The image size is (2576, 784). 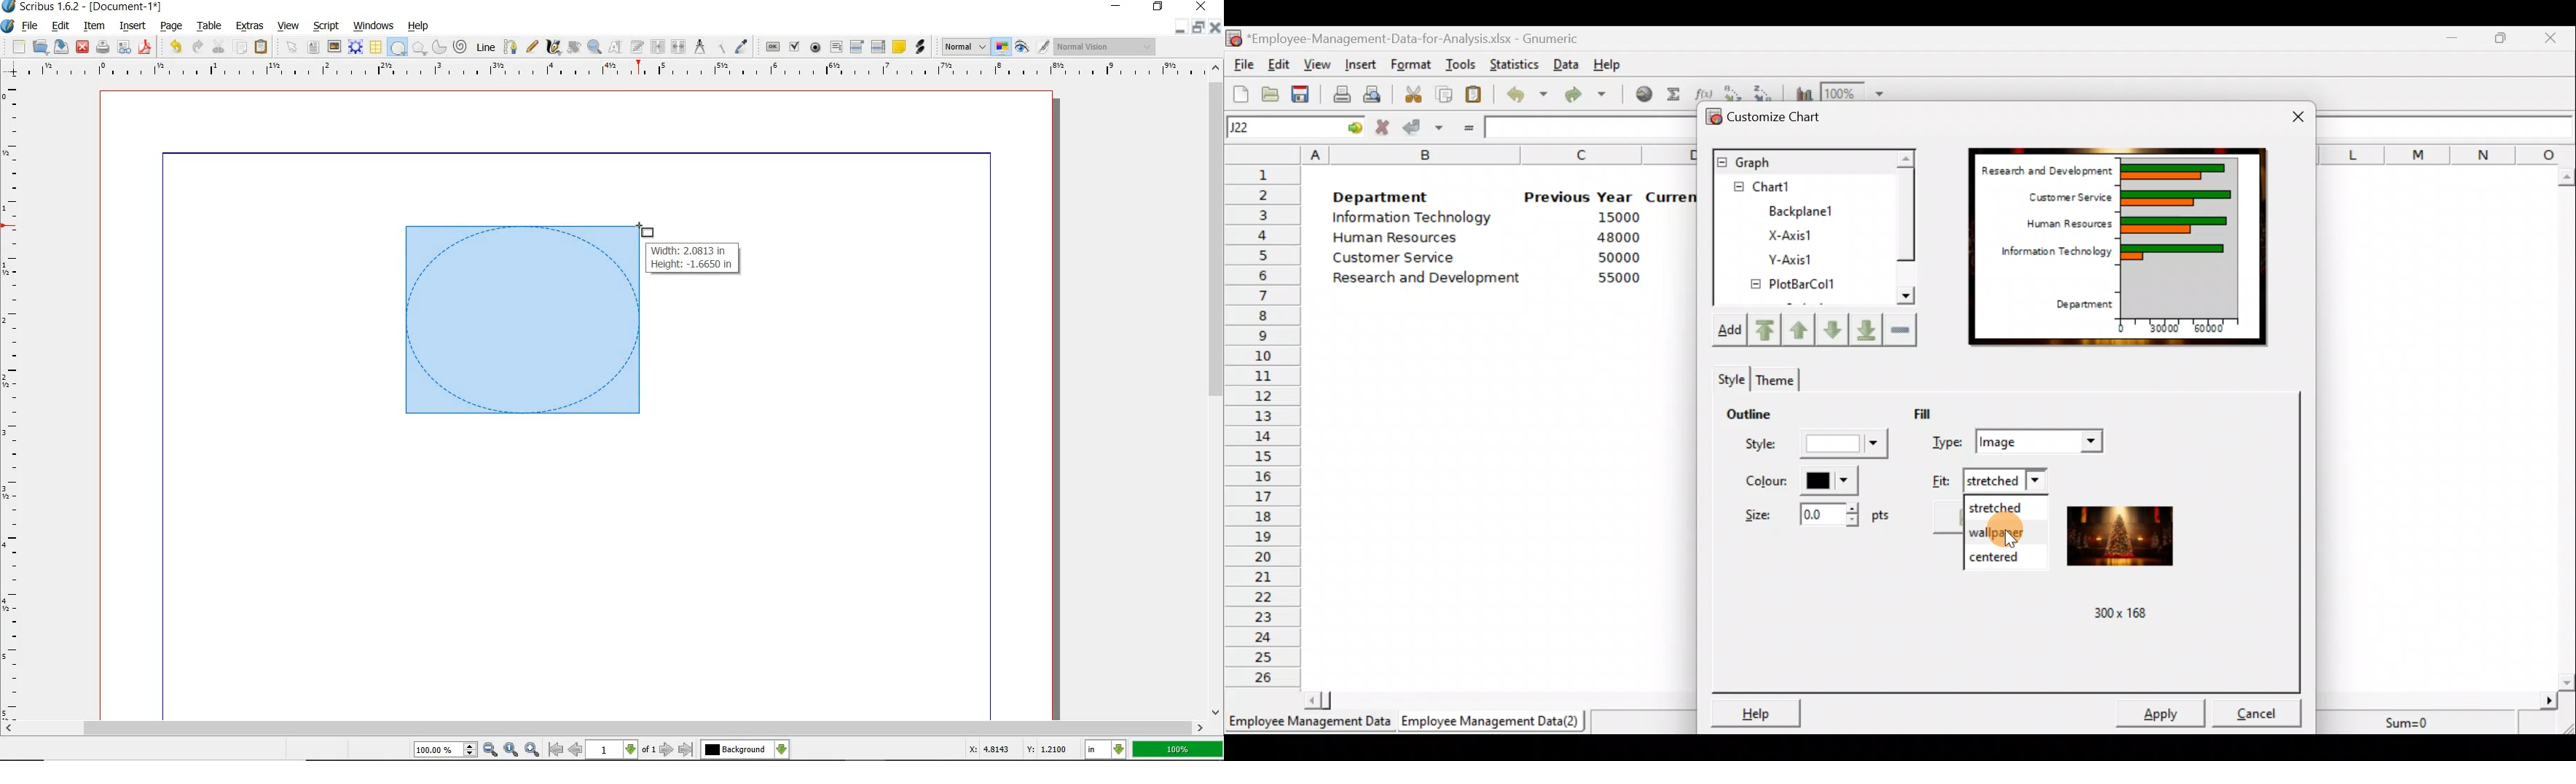 I want to click on 50000, so click(x=1616, y=257).